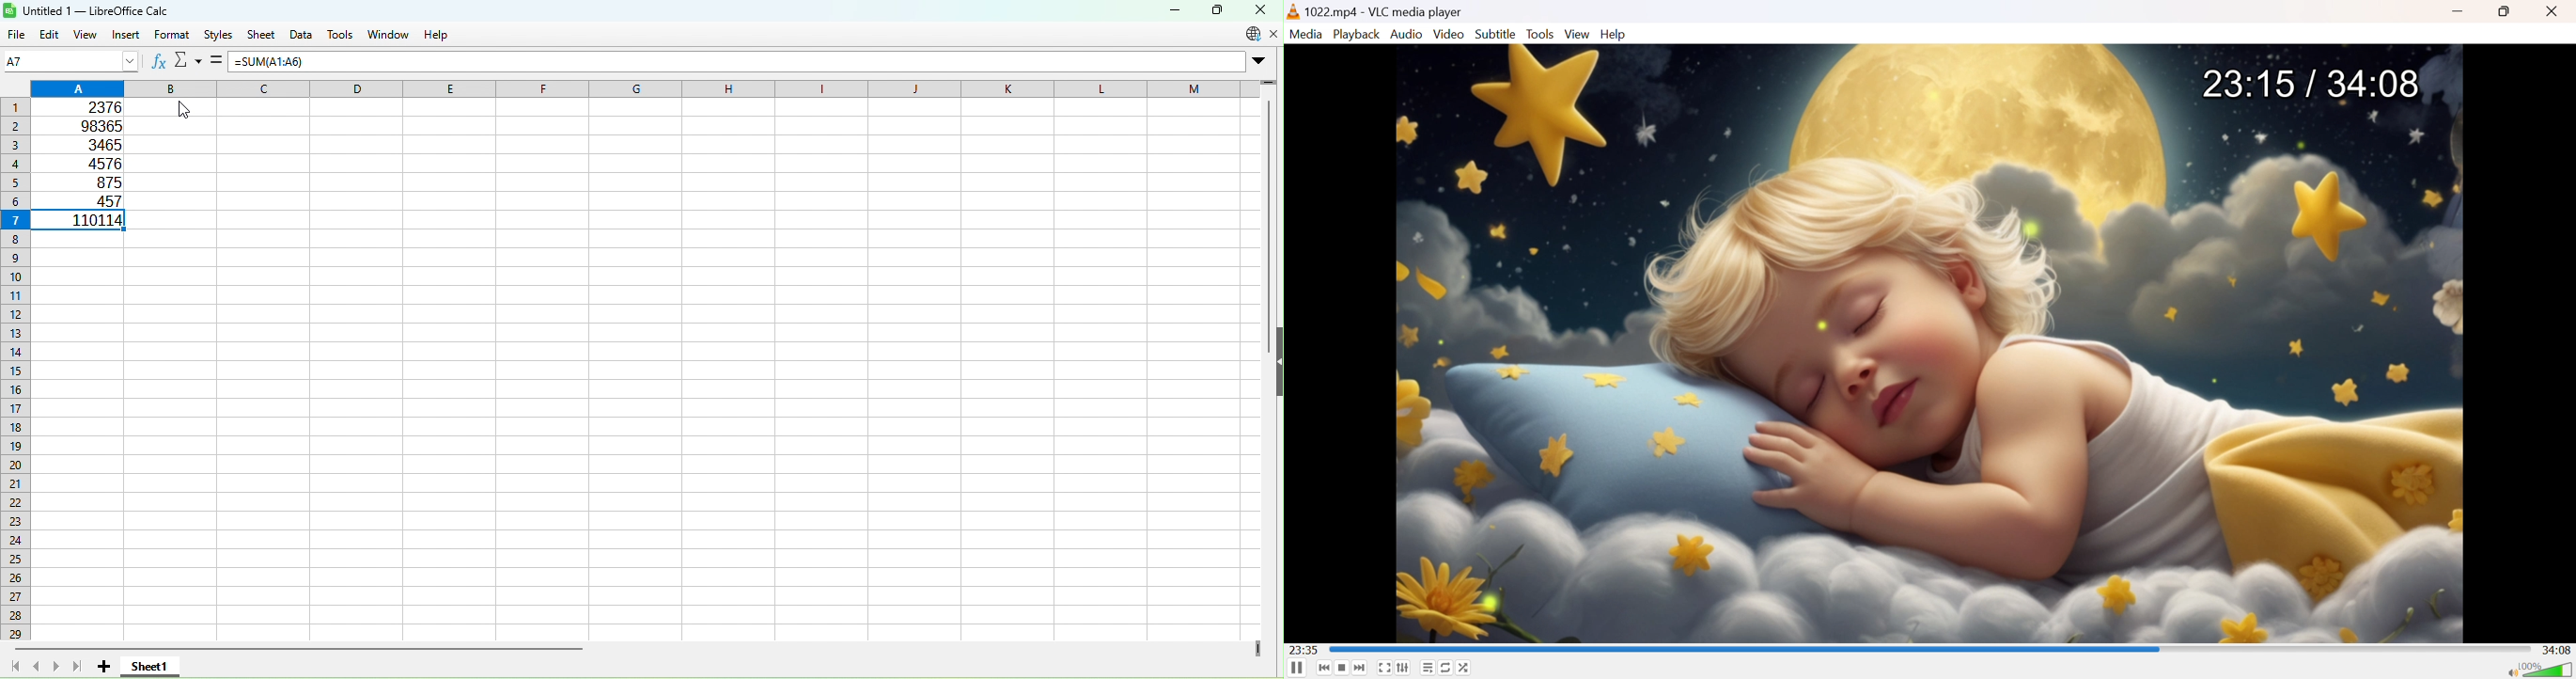  I want to click on Cursor, so click(182, 111).